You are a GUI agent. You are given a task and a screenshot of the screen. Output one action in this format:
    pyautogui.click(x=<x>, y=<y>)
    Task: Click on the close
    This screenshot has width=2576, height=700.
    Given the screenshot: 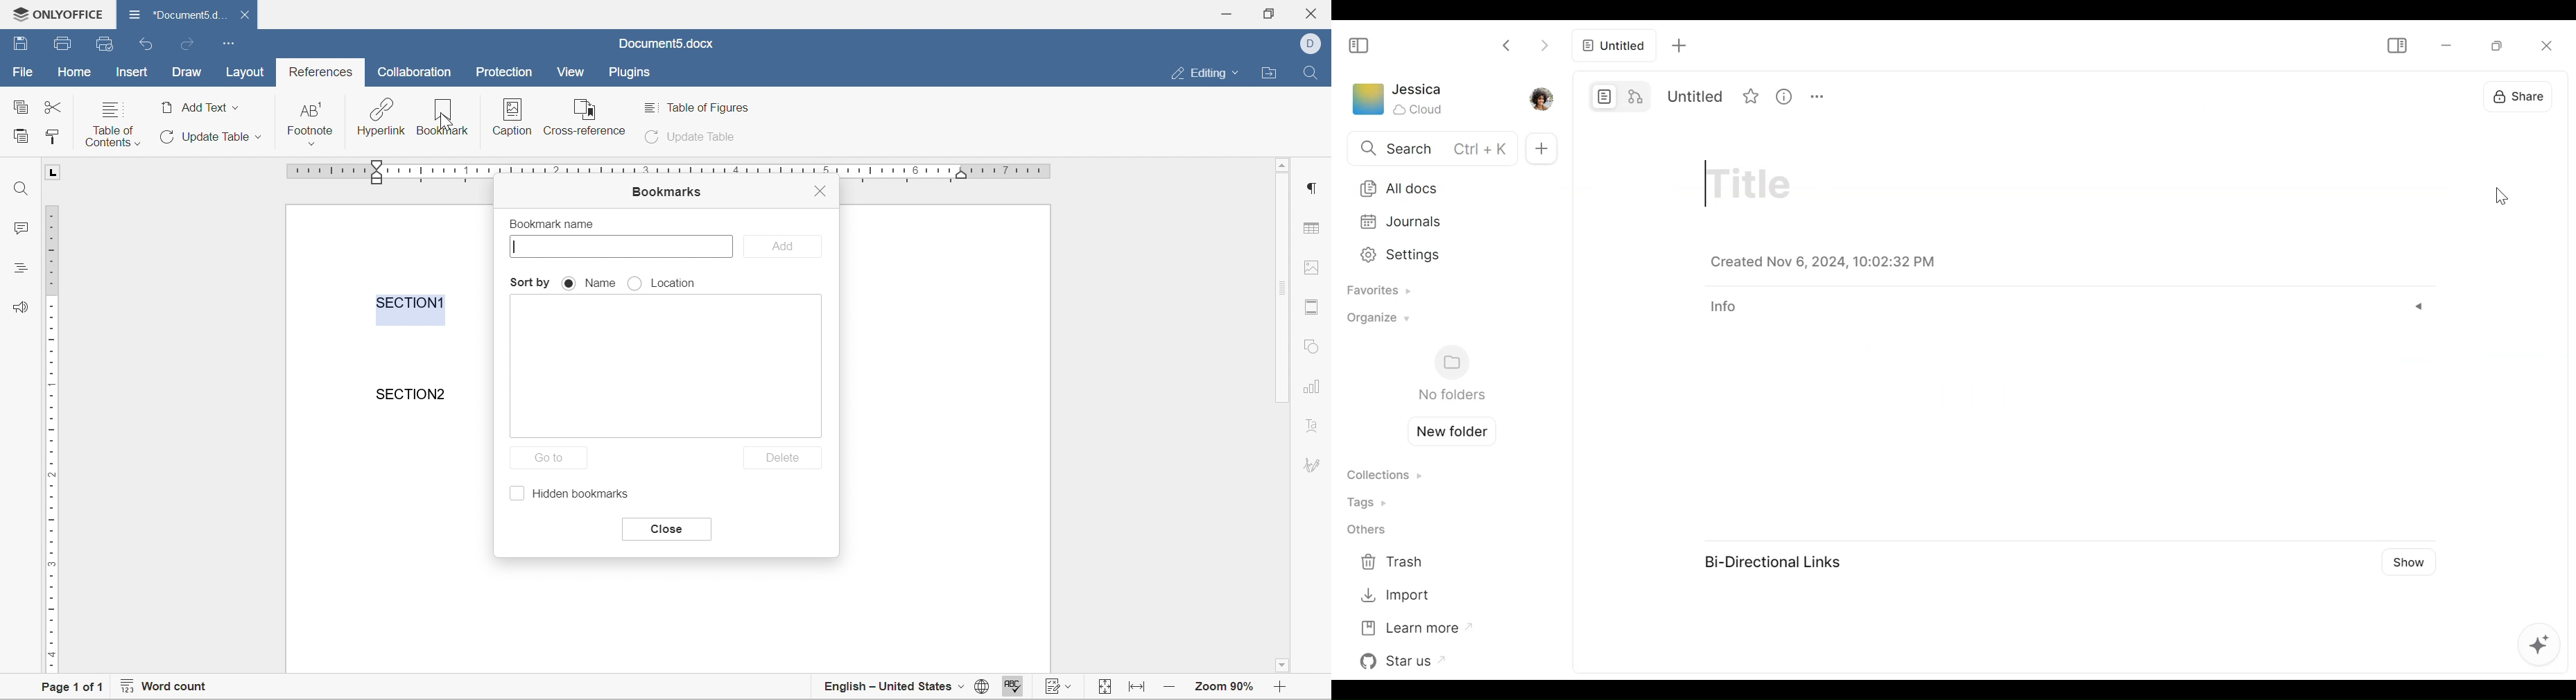 What is the action you would take?
    pyautogui.click(x=248, y=15)
    